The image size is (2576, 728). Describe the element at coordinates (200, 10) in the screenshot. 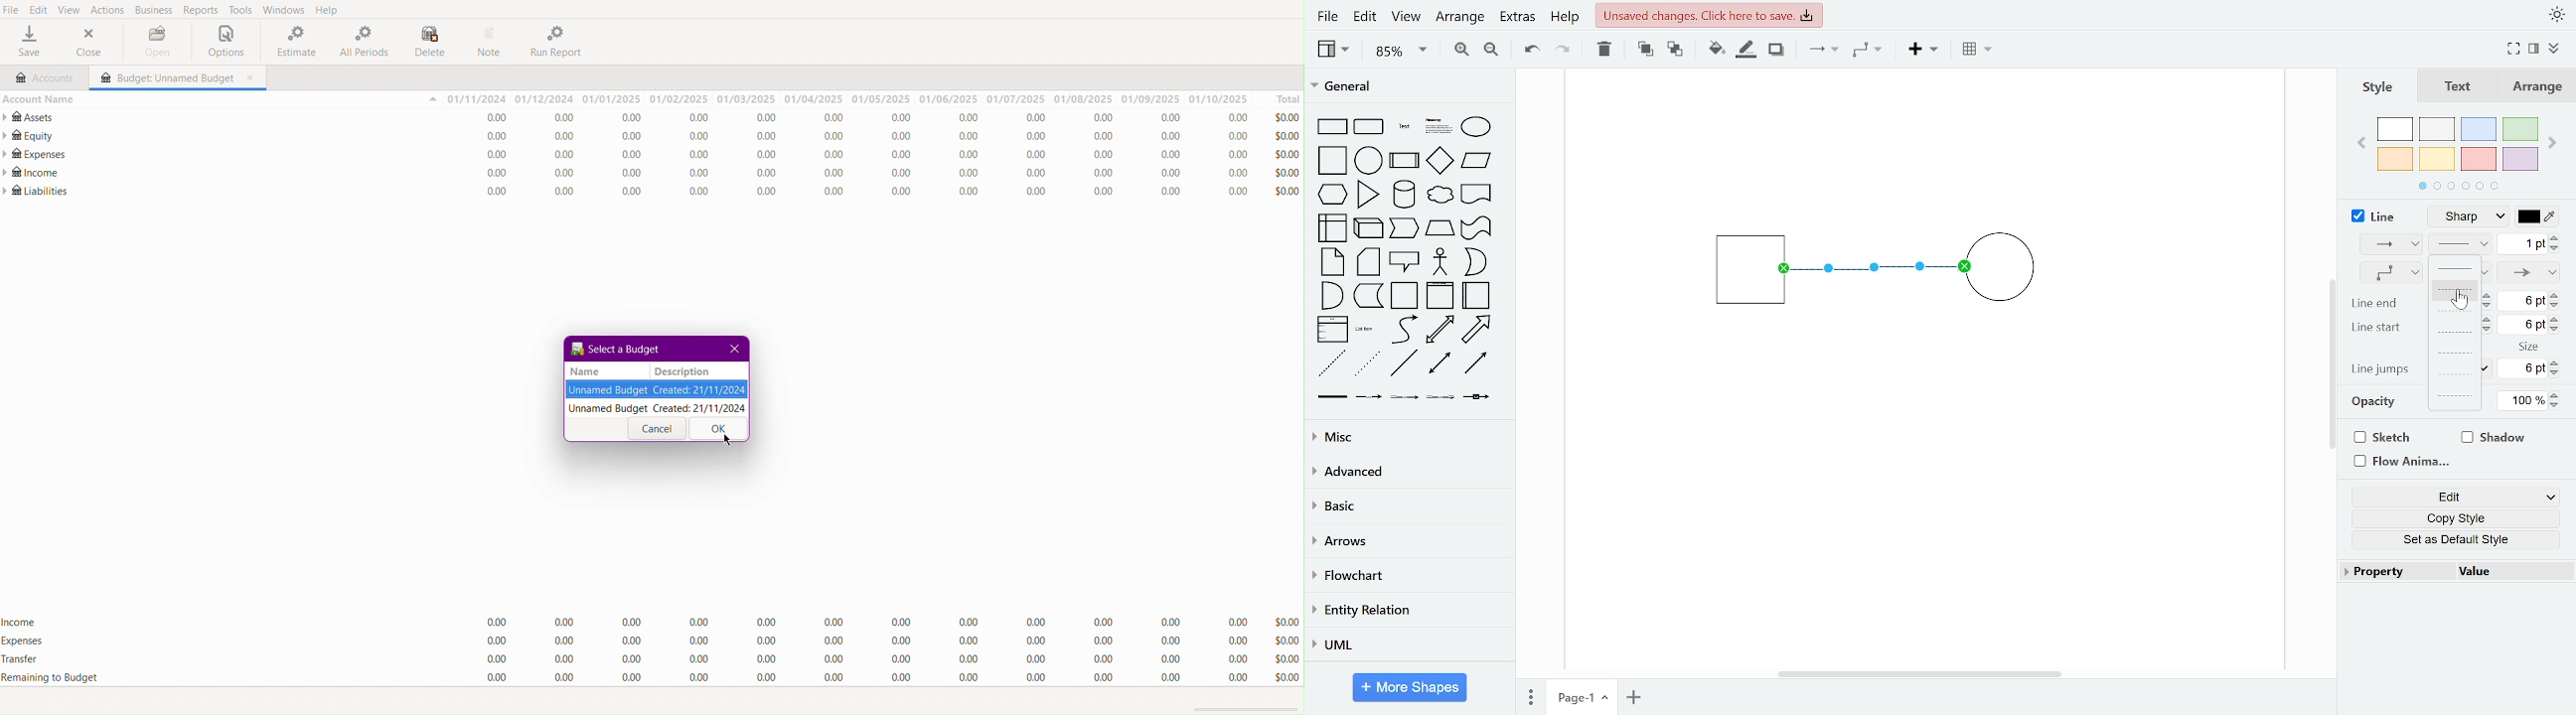

I see `Reports` at that location.